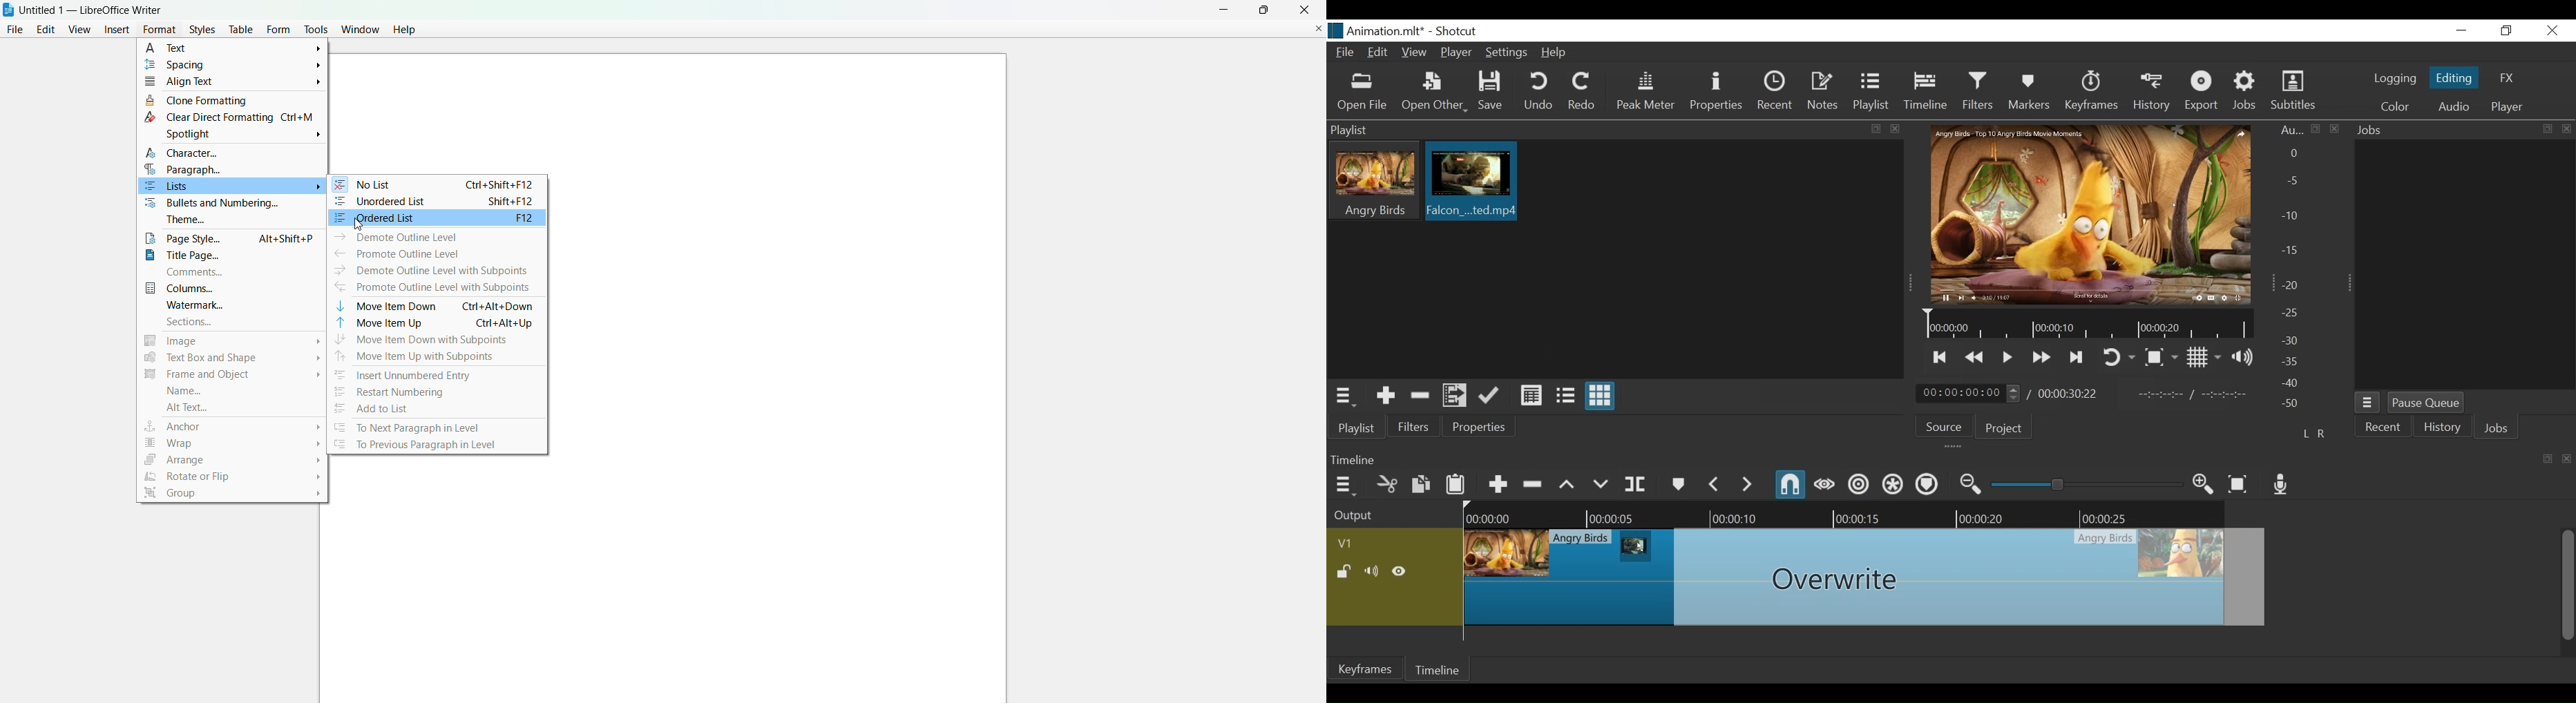 Image resolution: width=2576 pixels, height=728 pixels. What do you see at coordinates (1480, 426) in the screenshot?
I see `Properties` at bounding box center [1480, 426].